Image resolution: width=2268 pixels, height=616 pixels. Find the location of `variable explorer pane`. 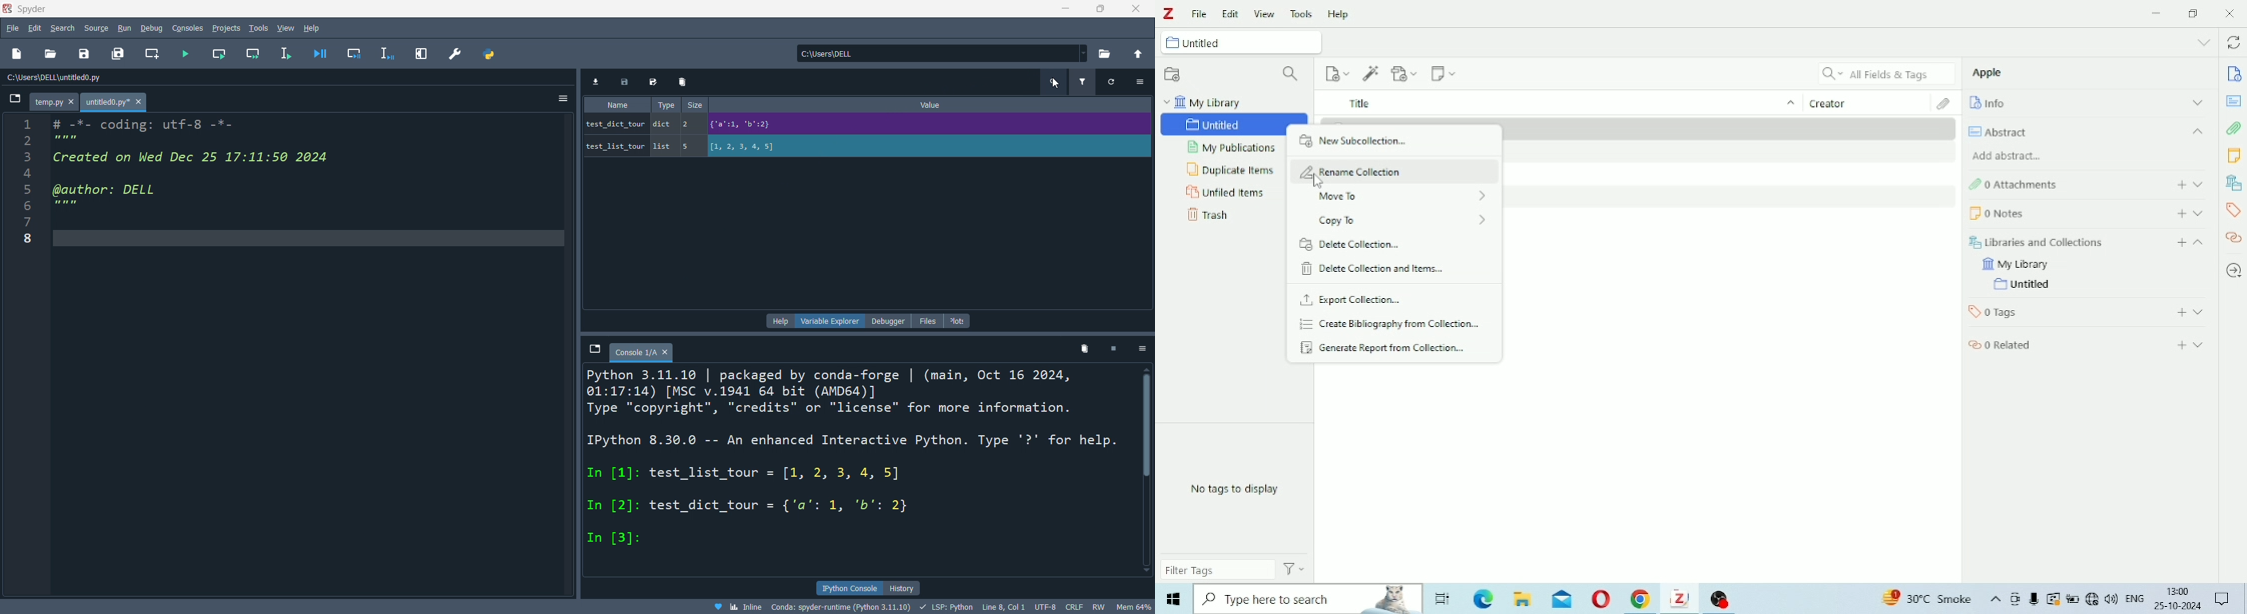

variable explorer pane is located at coordinates (867, 203).